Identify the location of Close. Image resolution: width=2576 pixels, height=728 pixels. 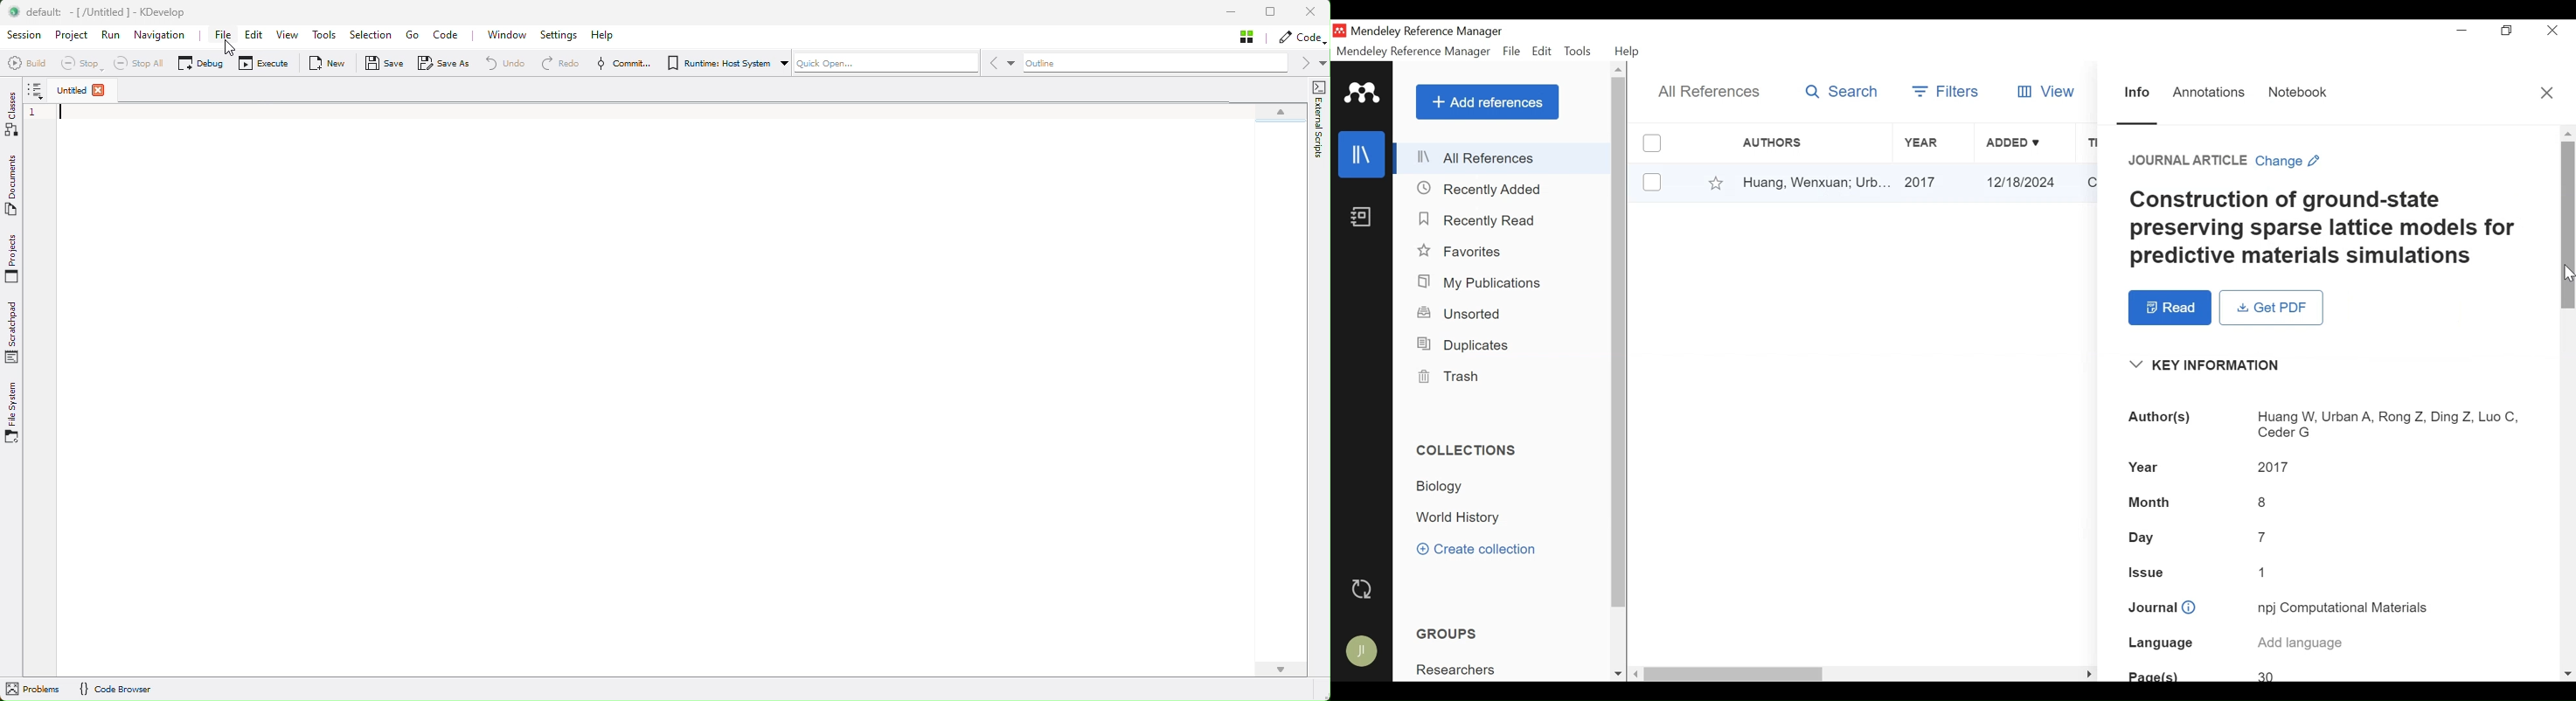
(2553, 30).